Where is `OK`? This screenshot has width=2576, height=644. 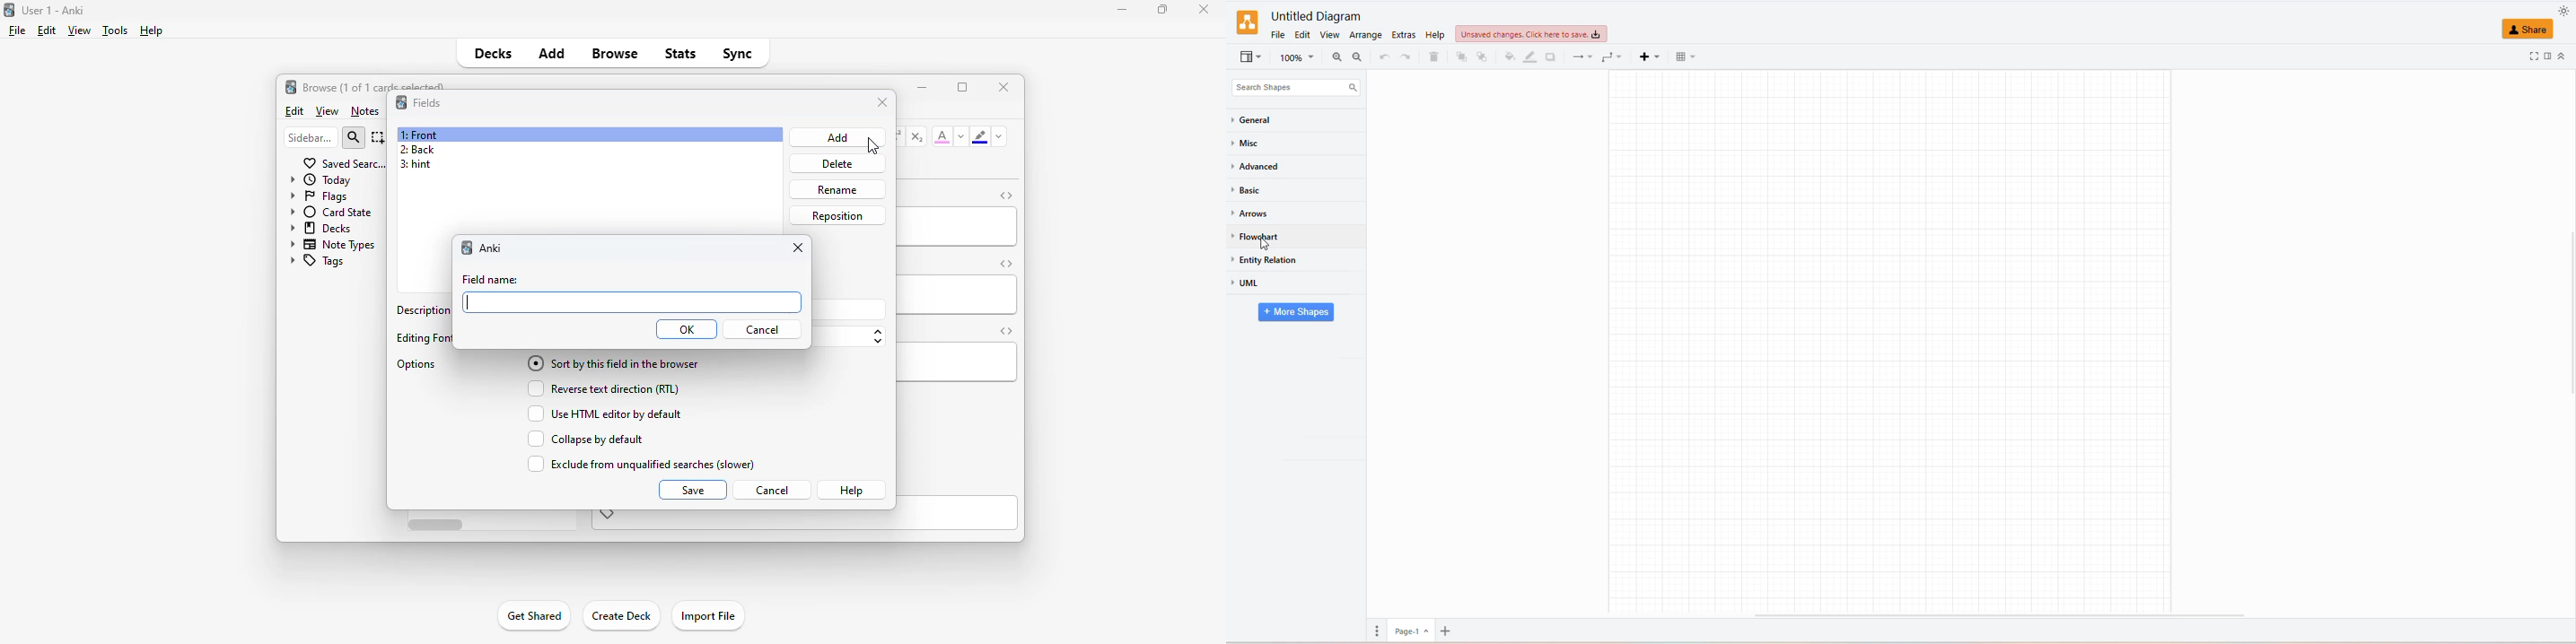 OK is located at coordinates (686, 329).